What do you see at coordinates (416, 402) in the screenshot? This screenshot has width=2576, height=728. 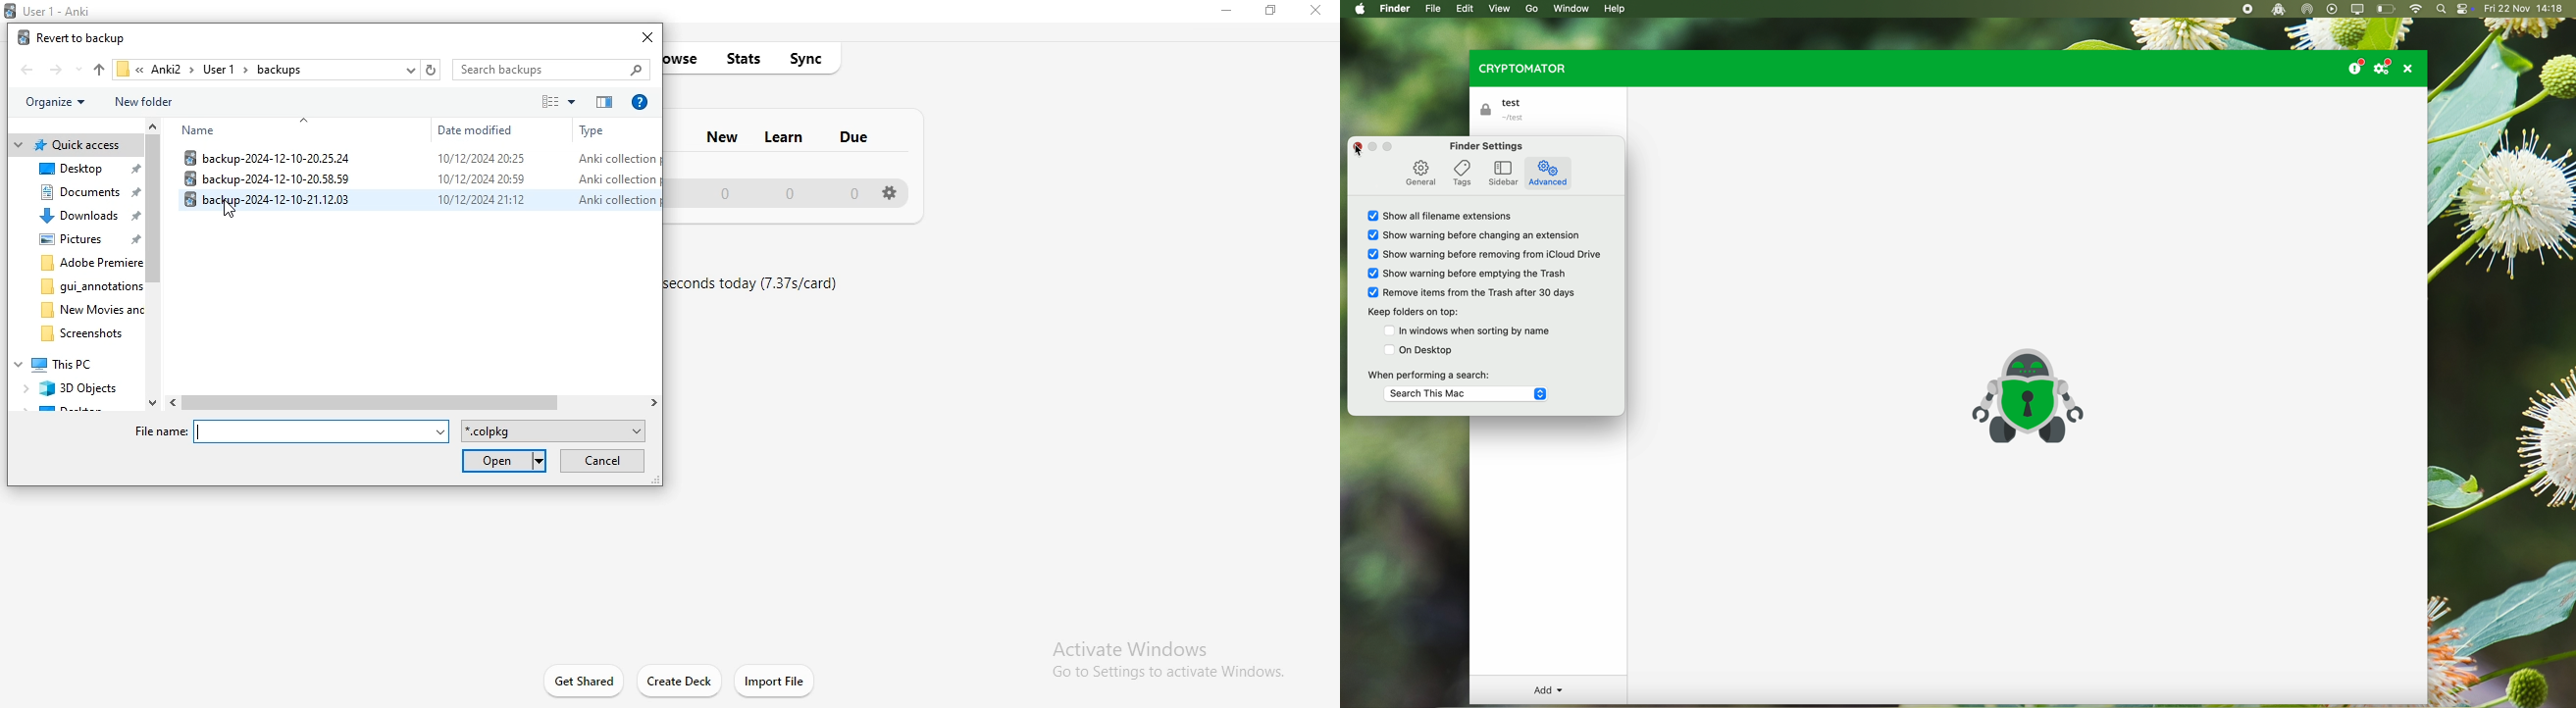 I see `scroll bar` at bounding box center [416, 402].